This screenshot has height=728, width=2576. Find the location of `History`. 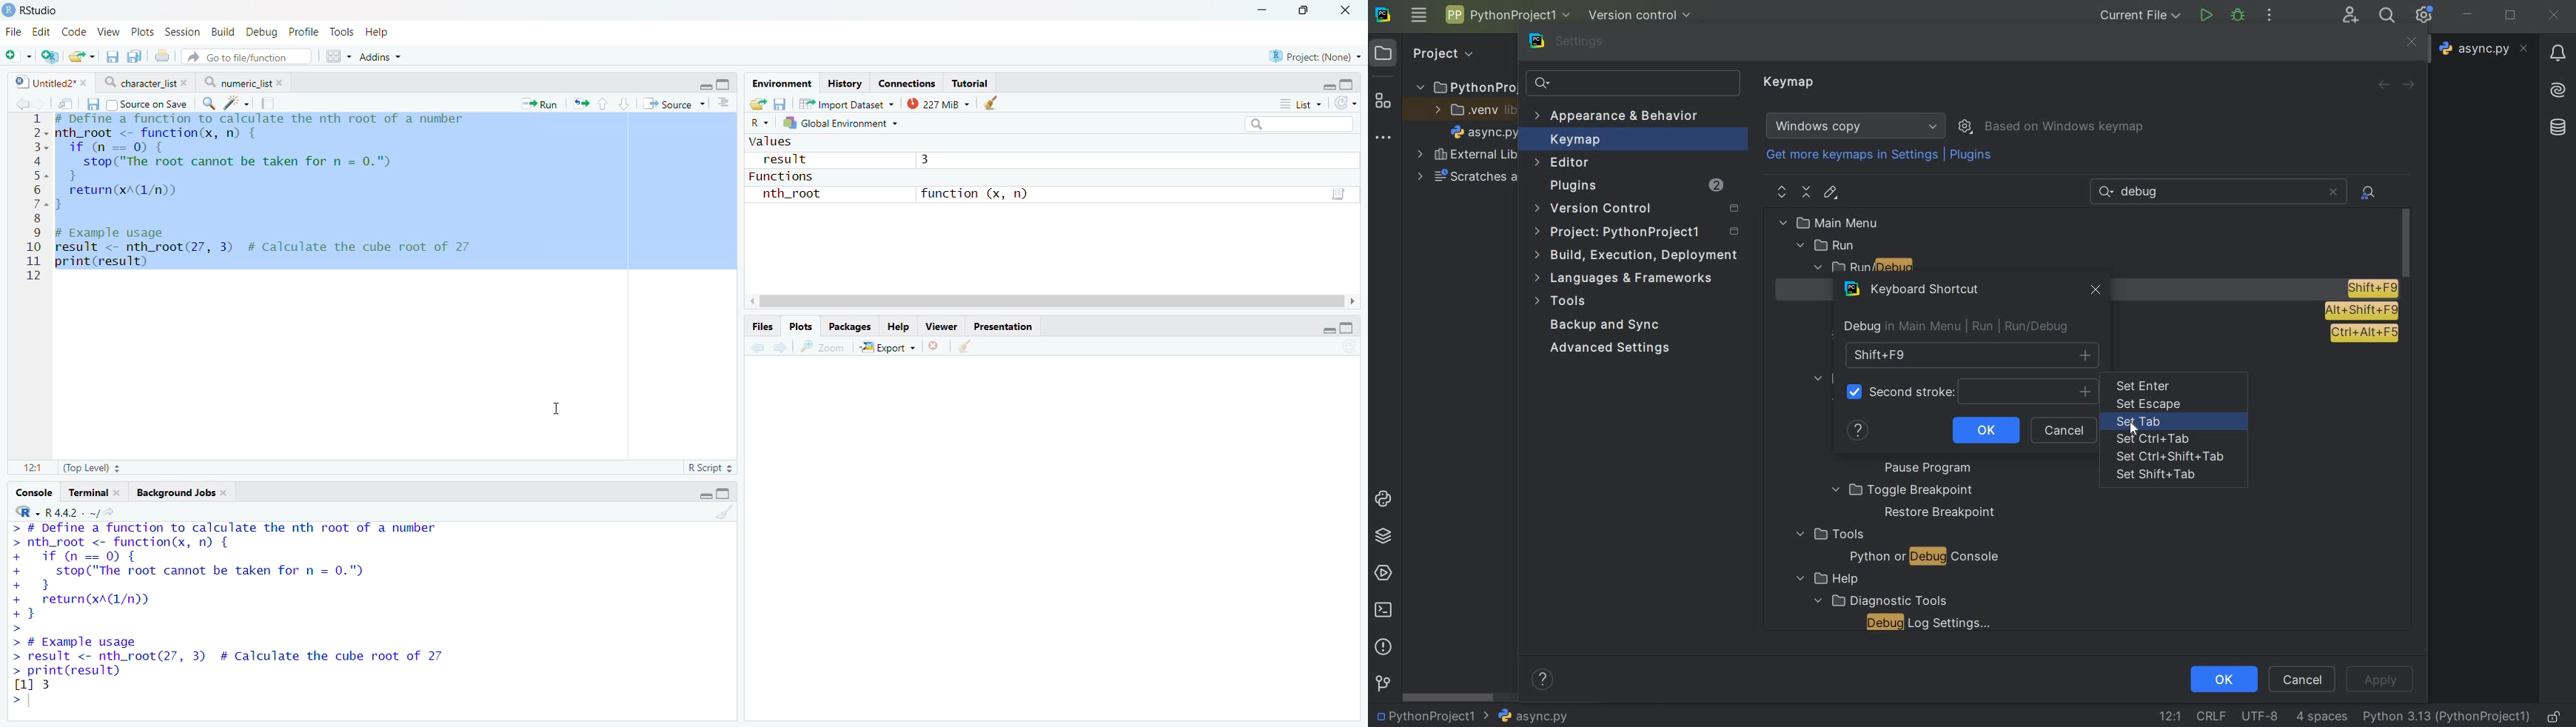

History is located at coordinates (844, 83).